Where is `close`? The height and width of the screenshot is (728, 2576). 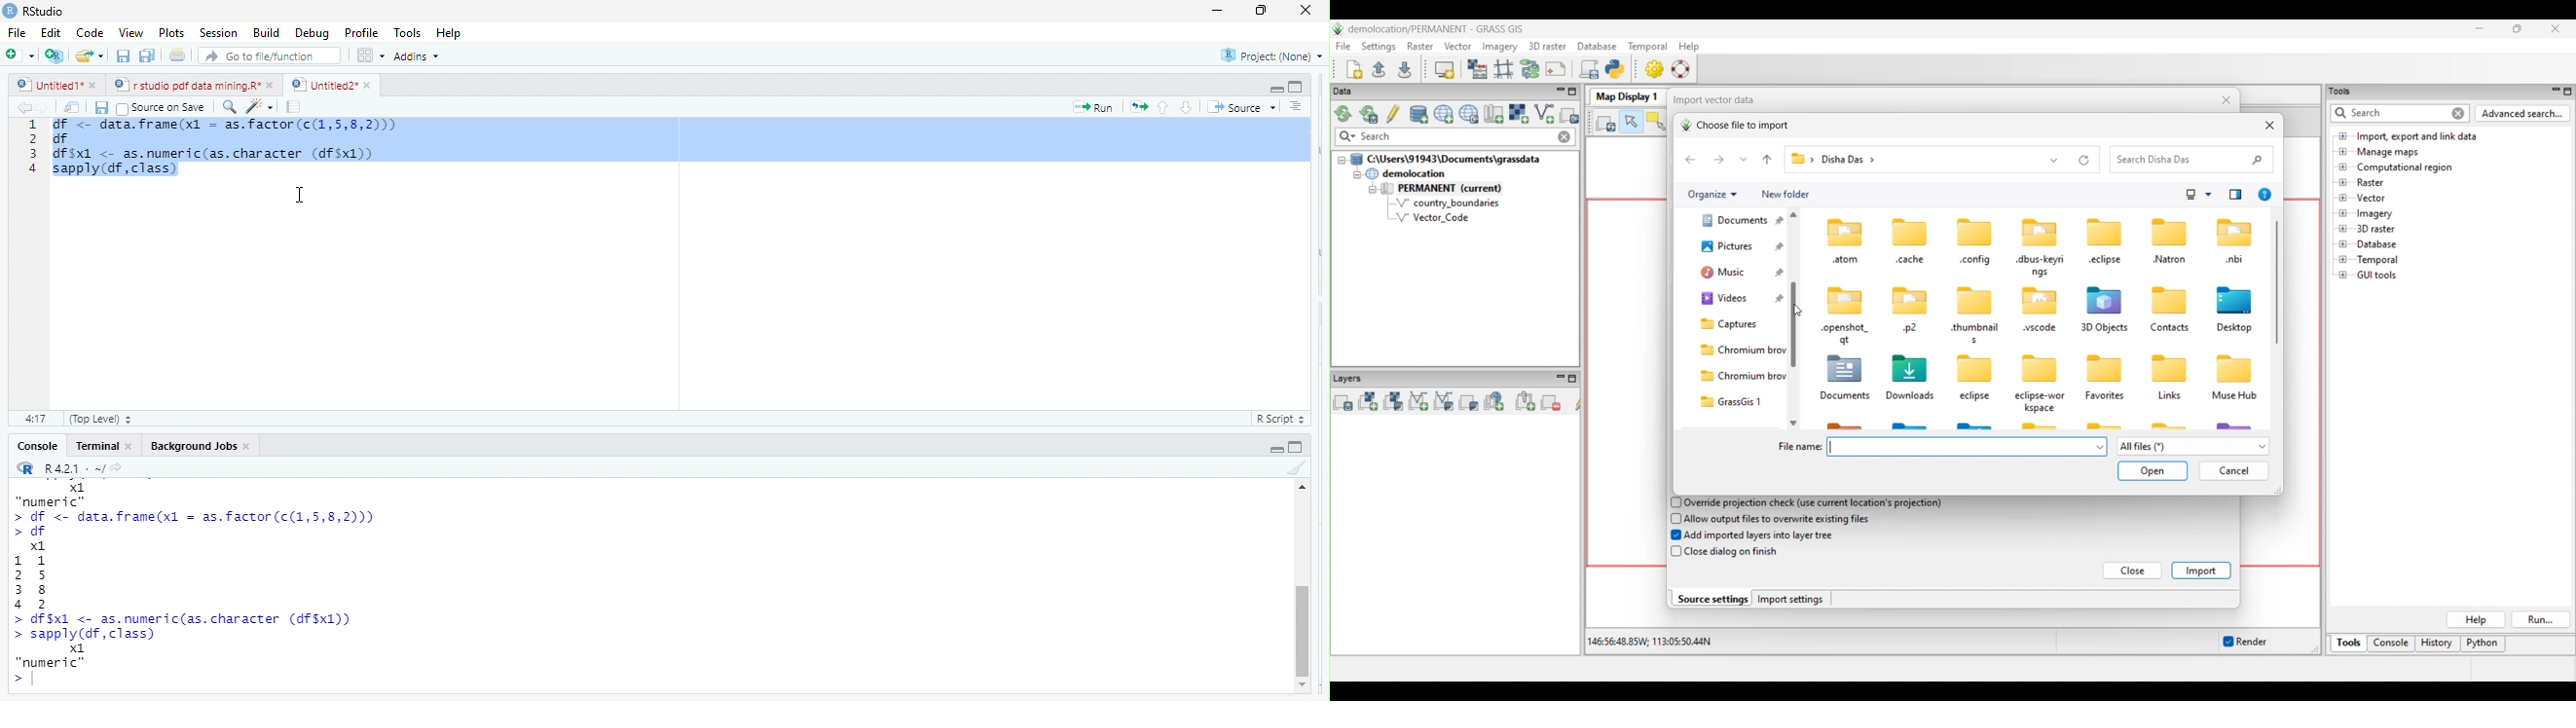
close is located at coordinates (251, 447).